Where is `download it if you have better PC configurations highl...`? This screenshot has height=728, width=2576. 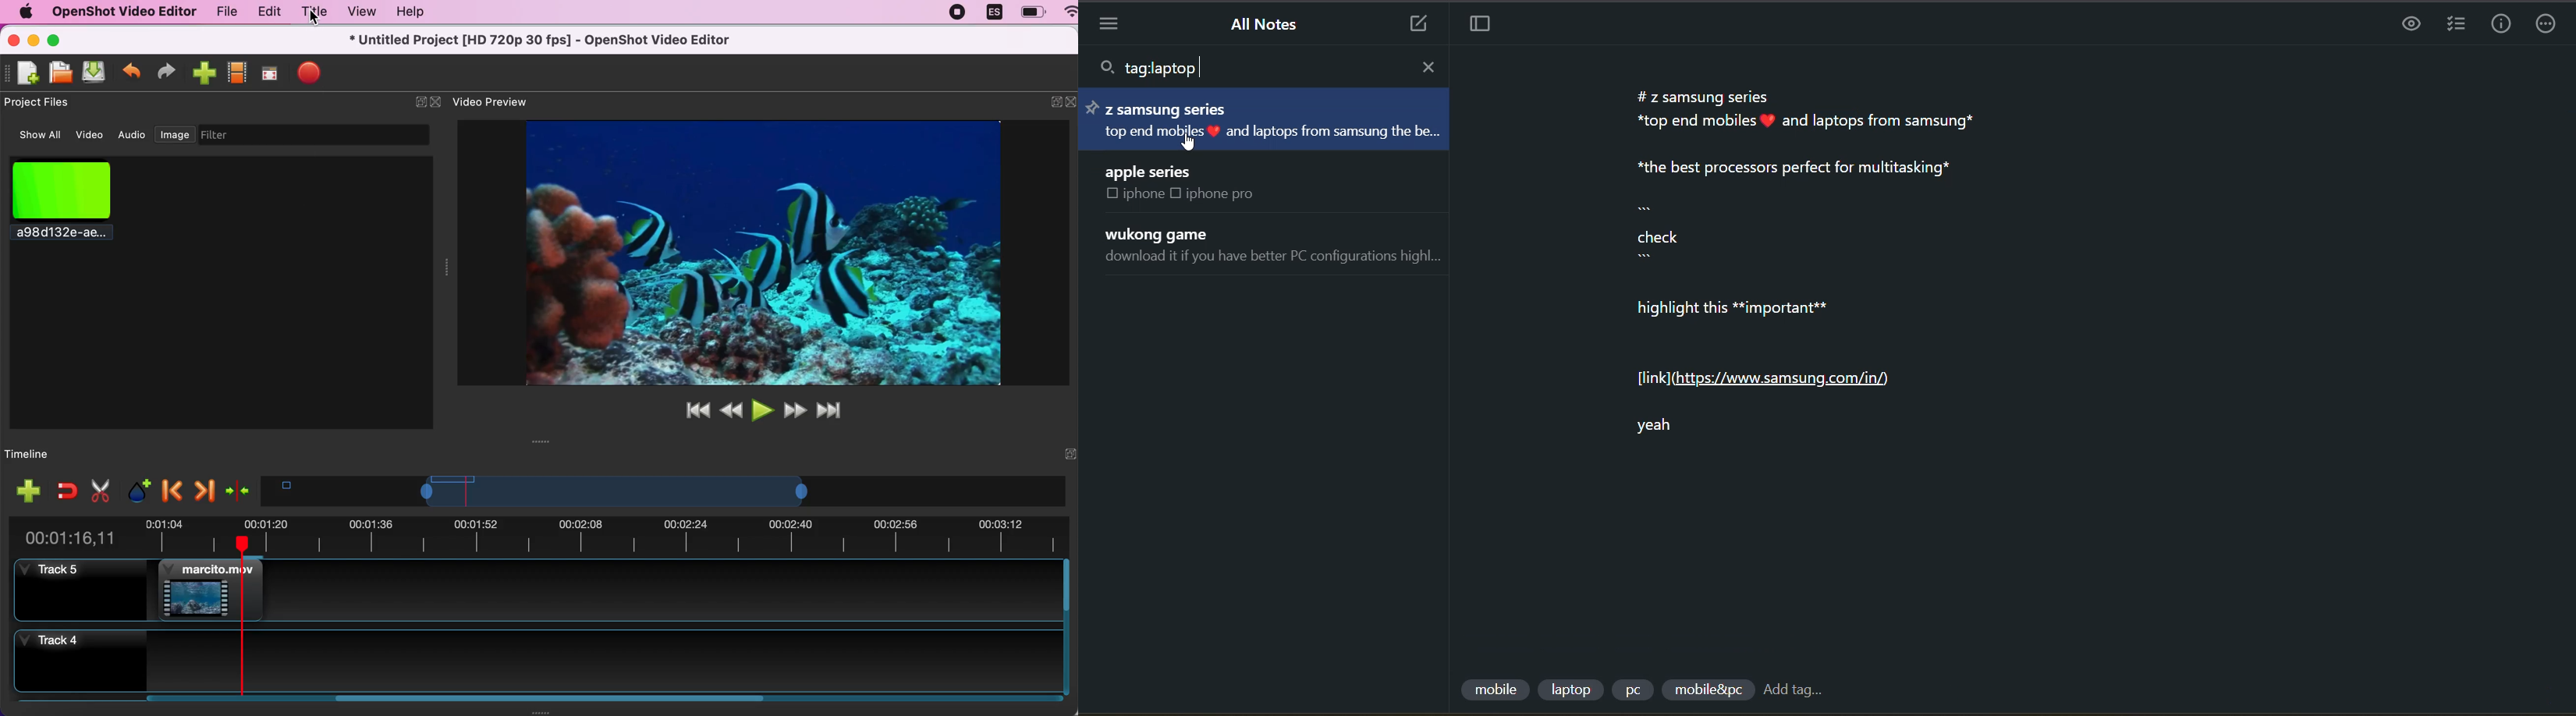 download it if you have better PC configurations highl... is located at coordinates (1276, 257).